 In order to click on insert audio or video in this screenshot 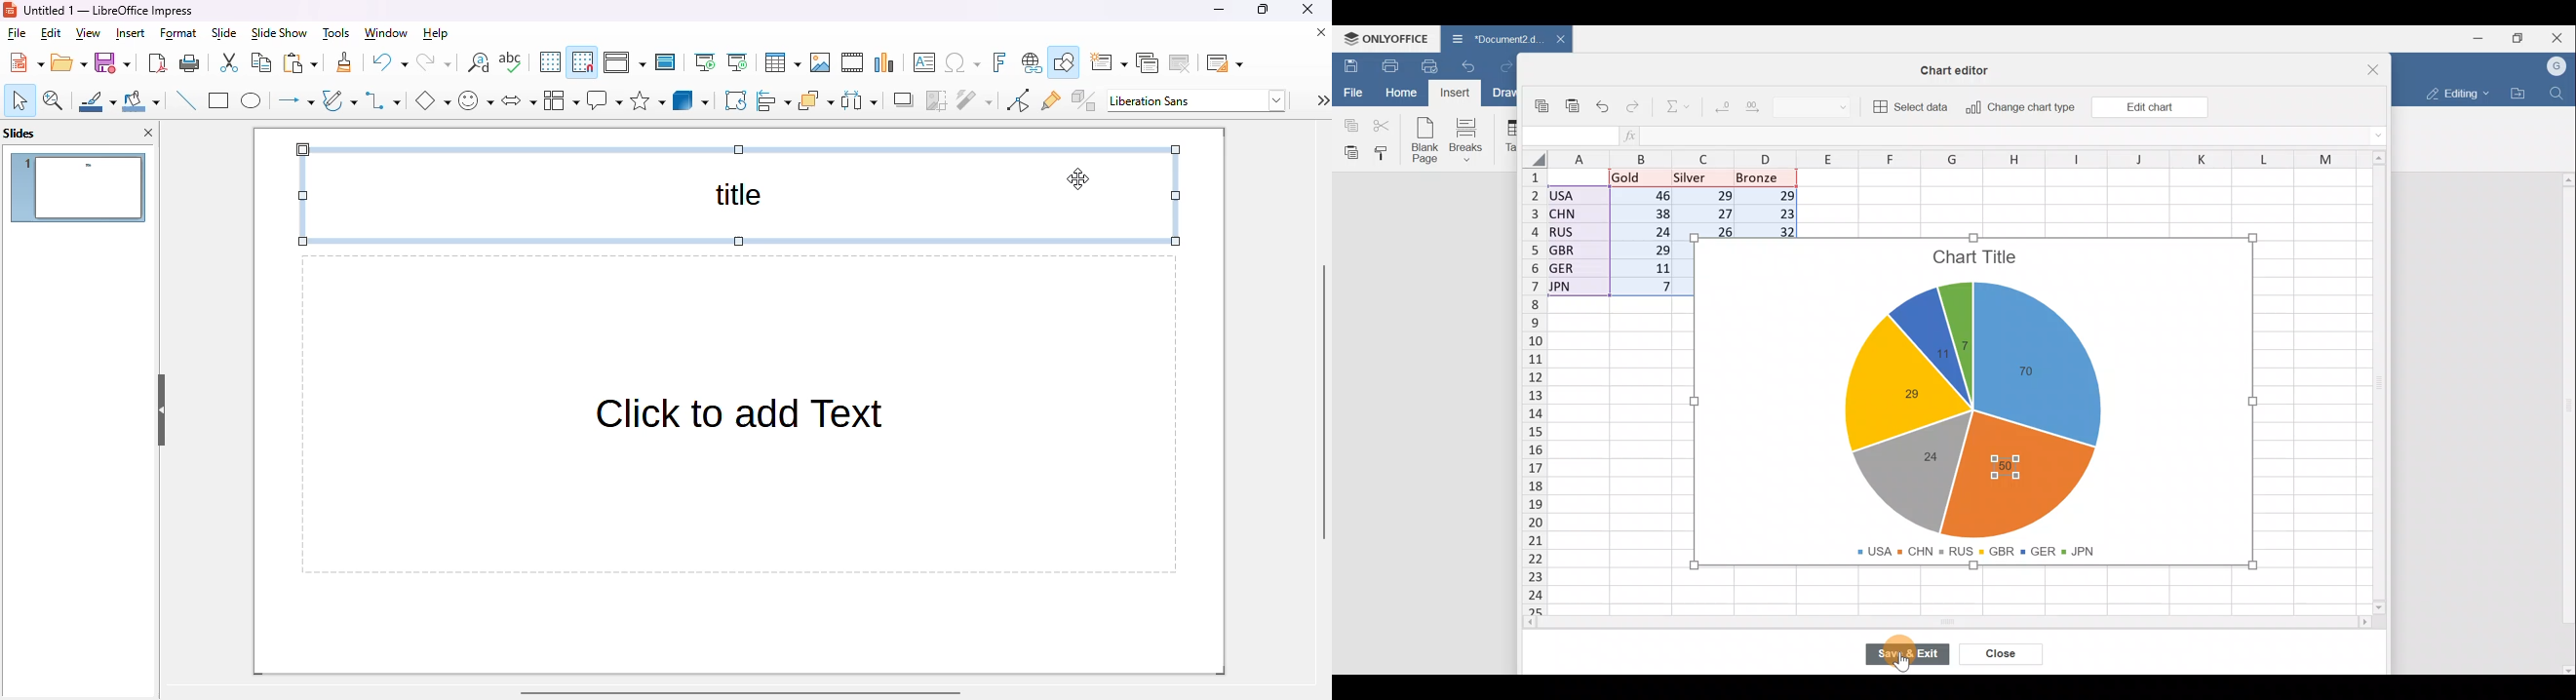, I will do `click(852, 62)`.